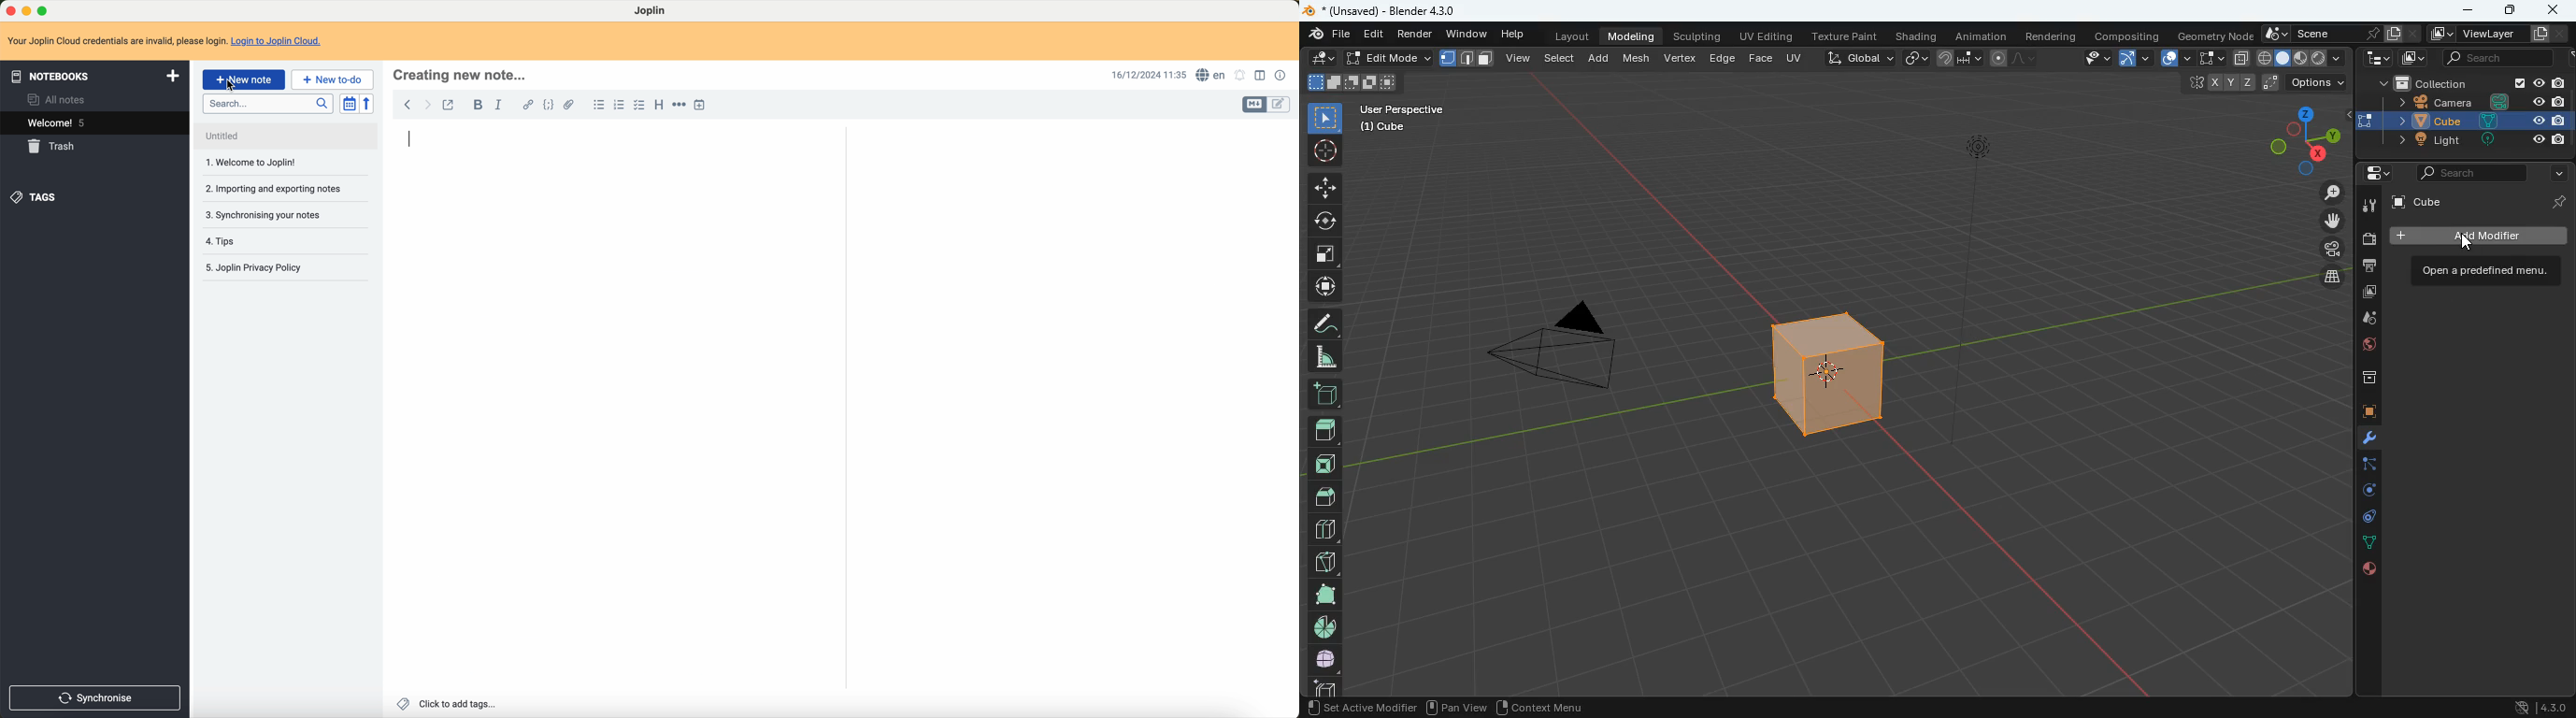 The image size is (2576, 728). I want to click on language, so click(1211, 75).